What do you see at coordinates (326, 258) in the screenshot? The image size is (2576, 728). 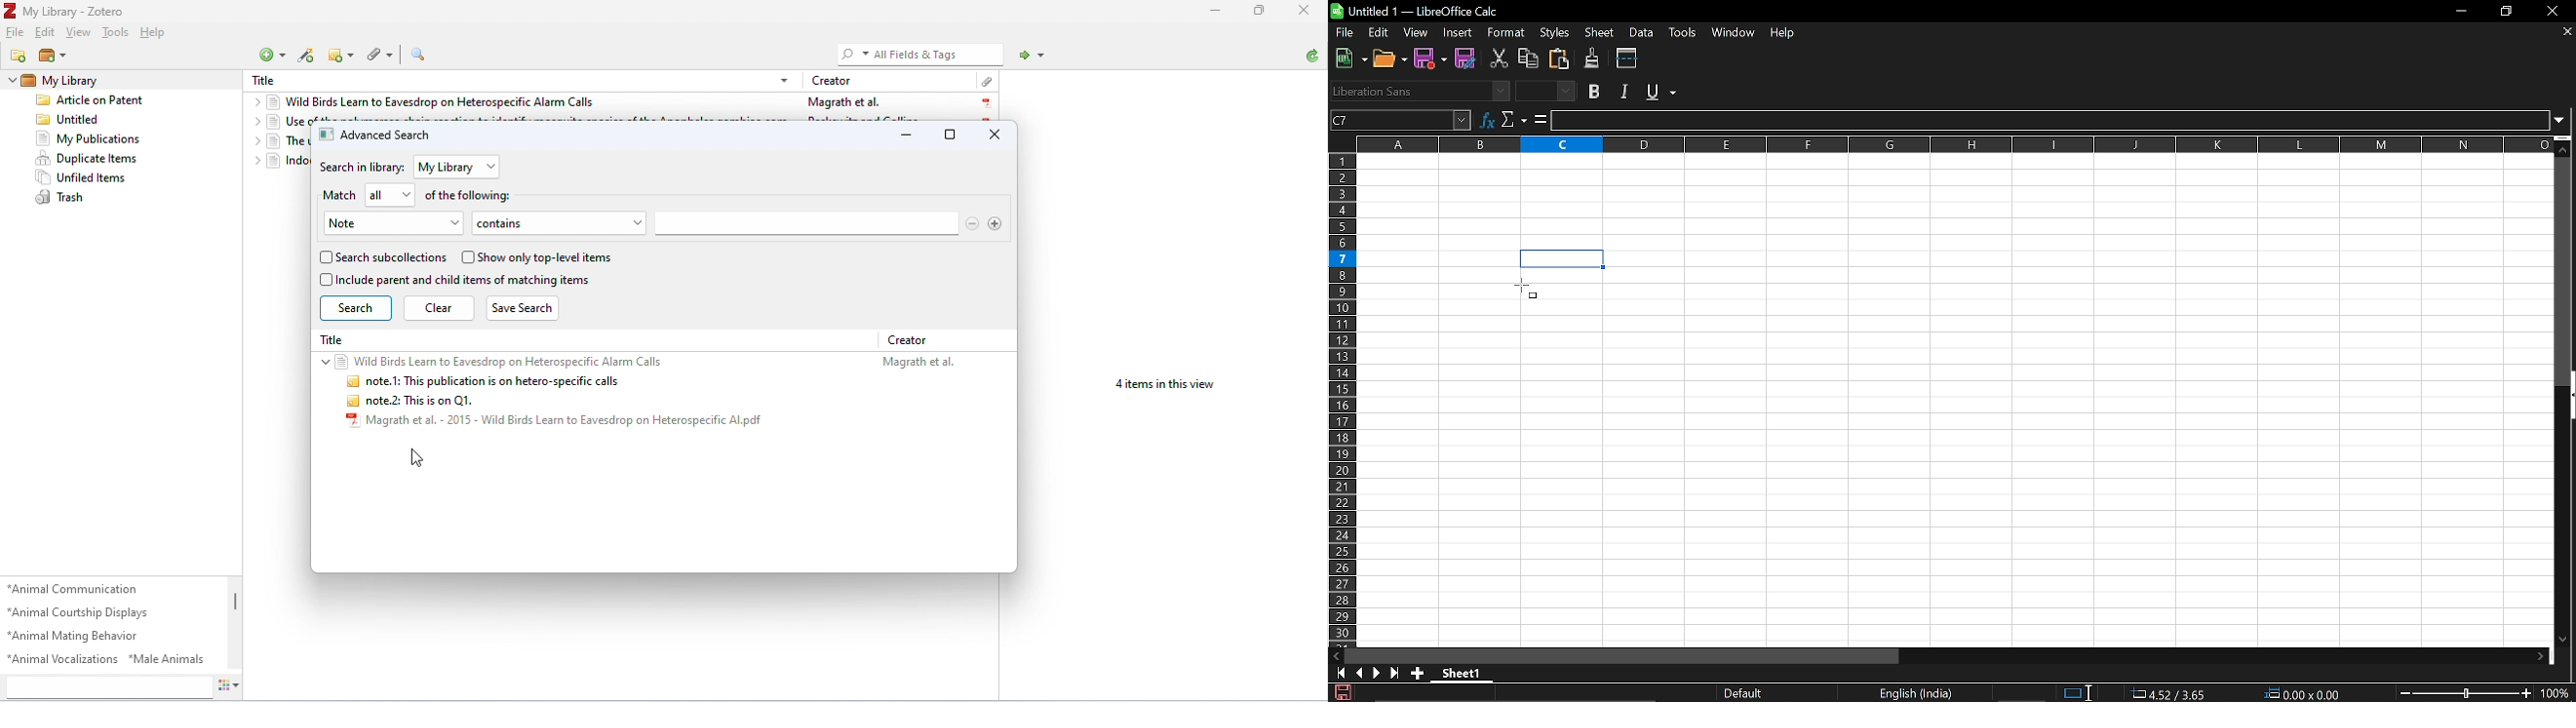 I see `checkbox` at bounding box center [326, 258].